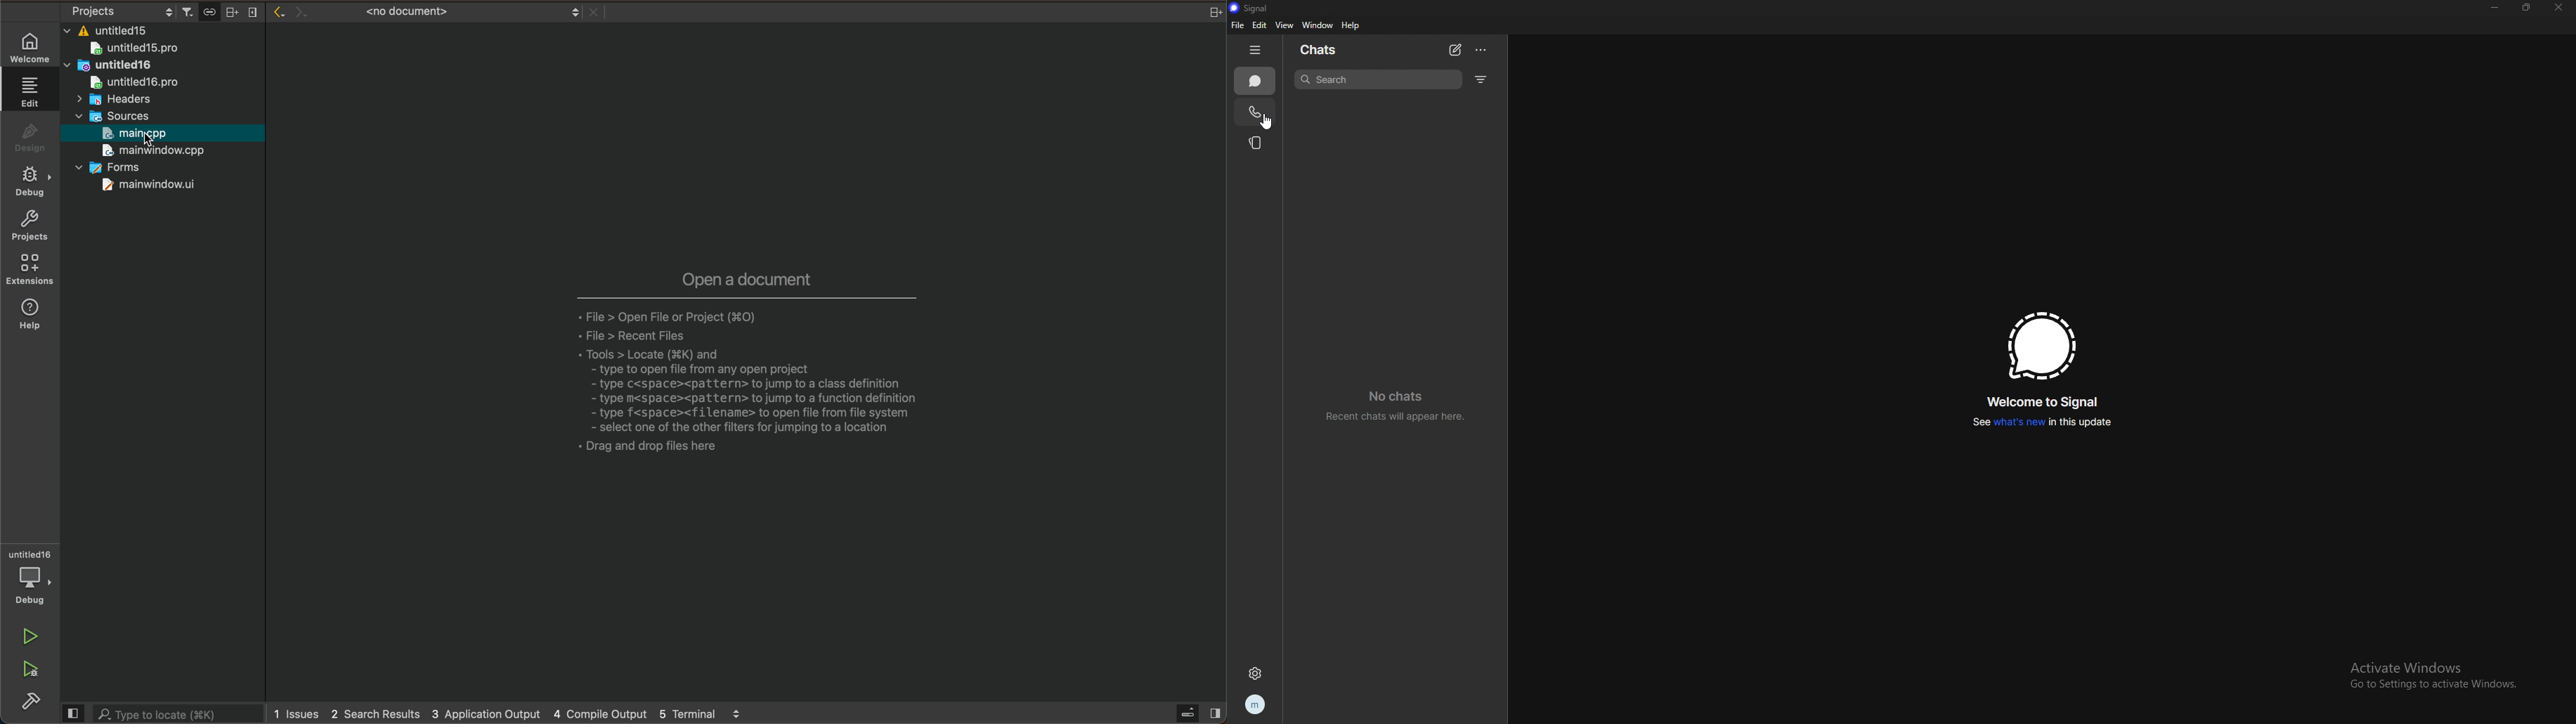  I want to click on filter, so click(188, 12).